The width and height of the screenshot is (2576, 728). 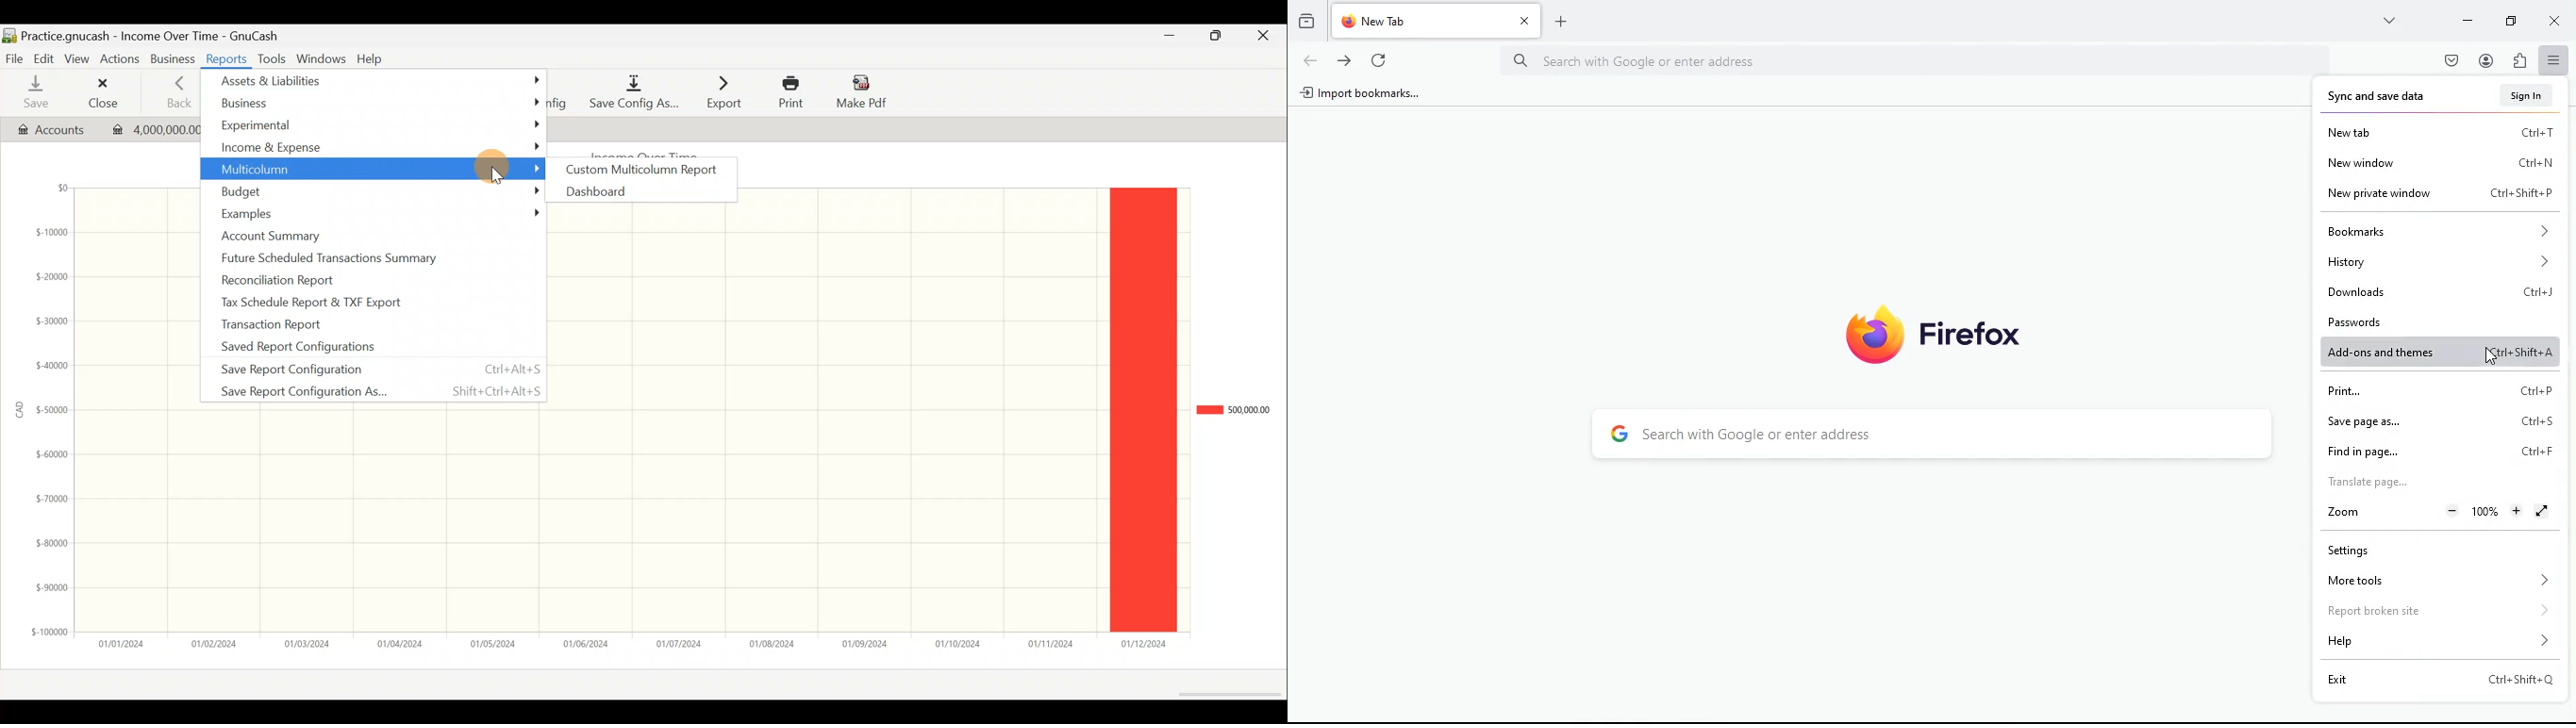 What do you see at coordinates (359, 302) in the screenshot?
I see `Tax schedule report & TXF export` at bounding box center [359, 302].